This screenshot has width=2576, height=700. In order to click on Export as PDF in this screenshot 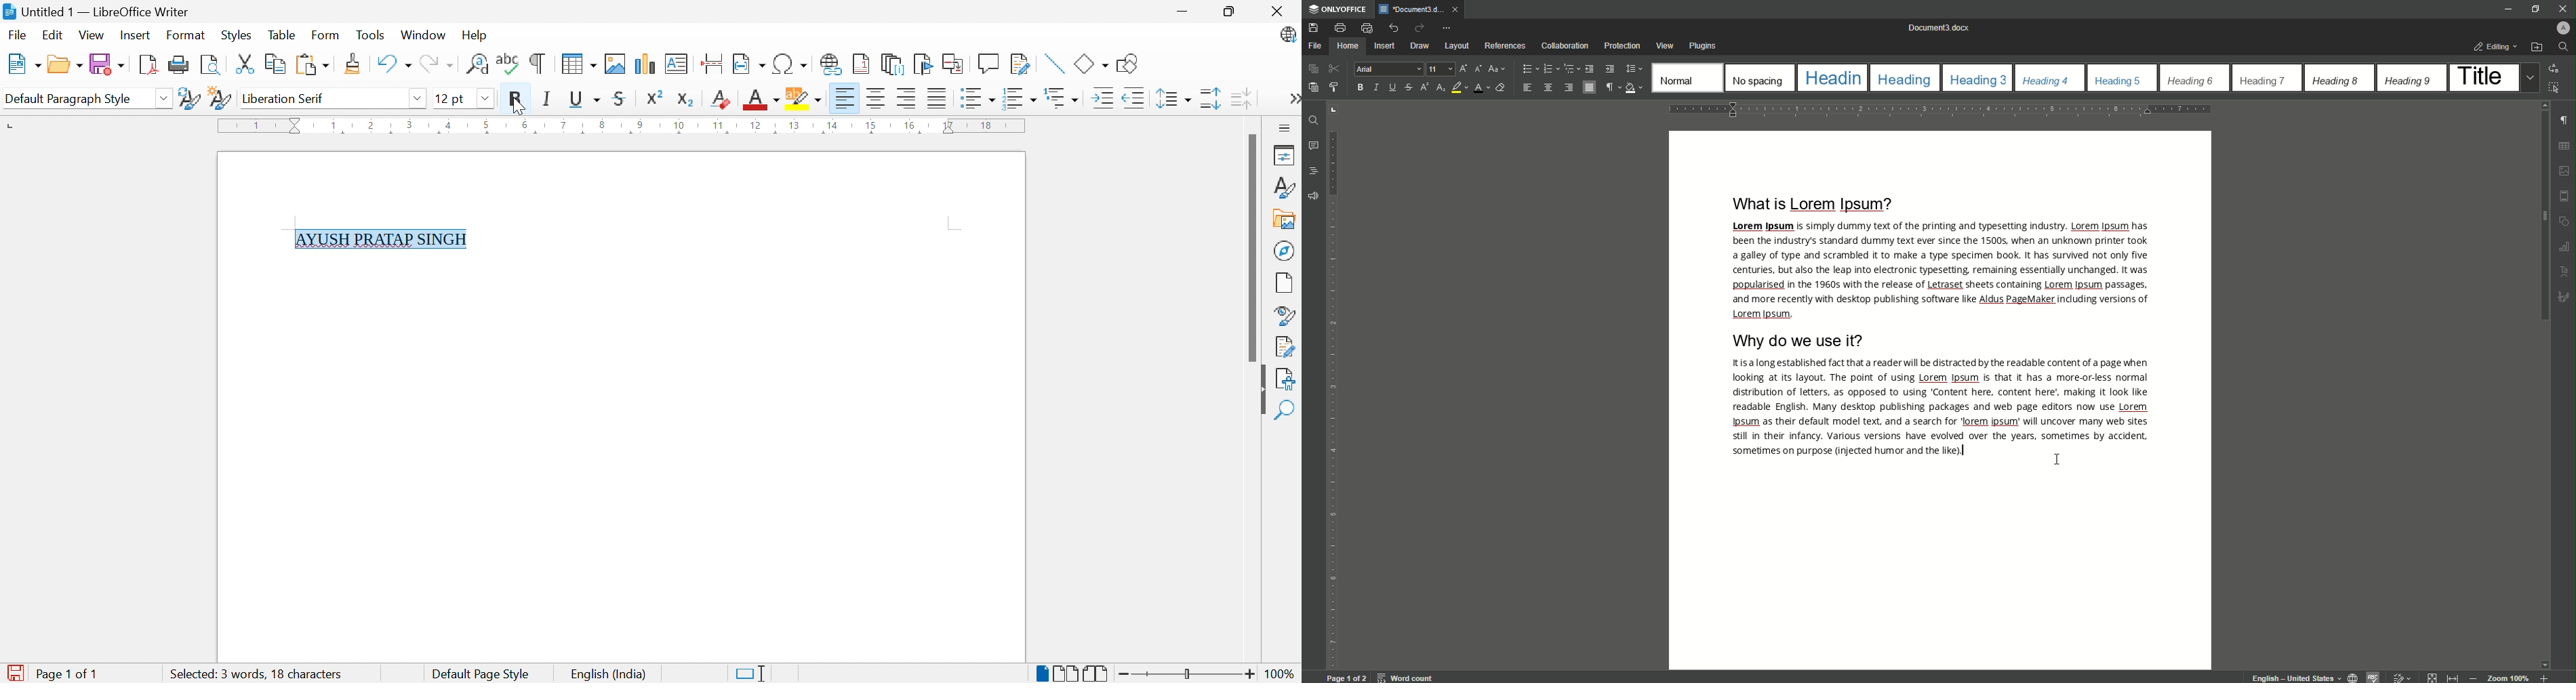, I will do `click(147, 65)`.